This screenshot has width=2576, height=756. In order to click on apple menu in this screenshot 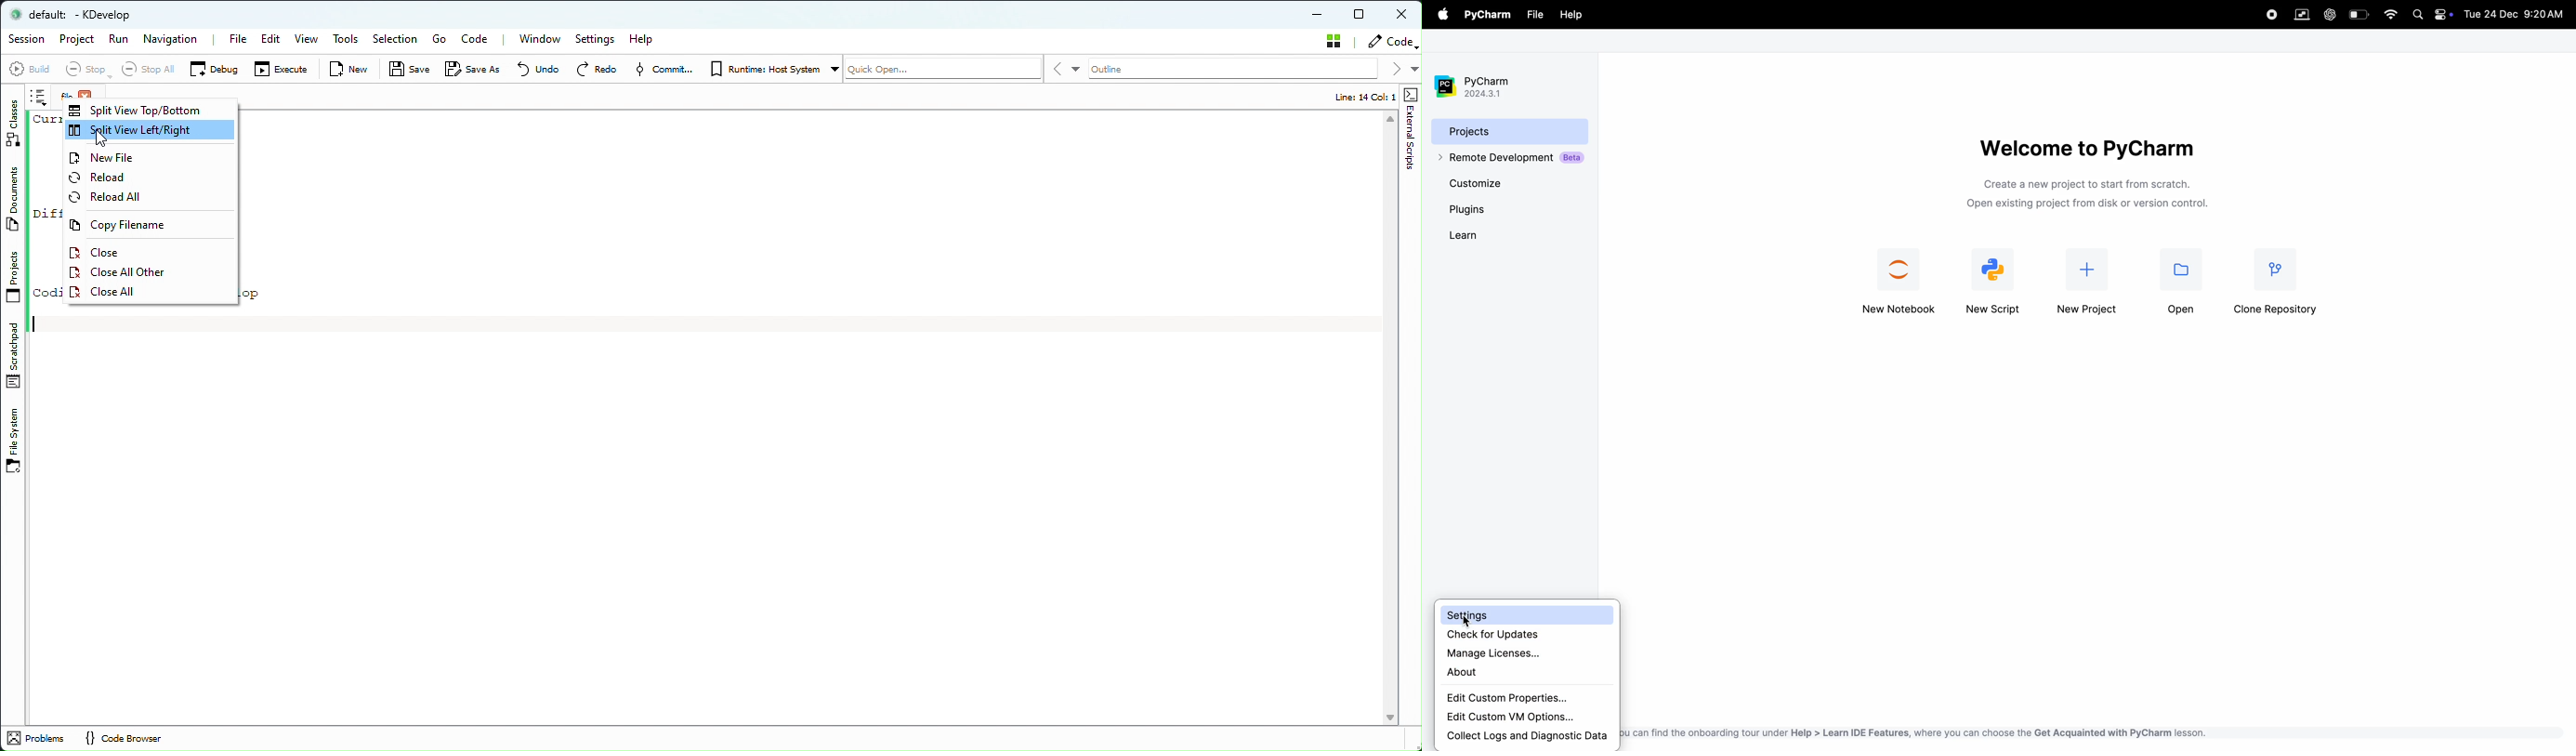, I will do `click(1445, 15)`.